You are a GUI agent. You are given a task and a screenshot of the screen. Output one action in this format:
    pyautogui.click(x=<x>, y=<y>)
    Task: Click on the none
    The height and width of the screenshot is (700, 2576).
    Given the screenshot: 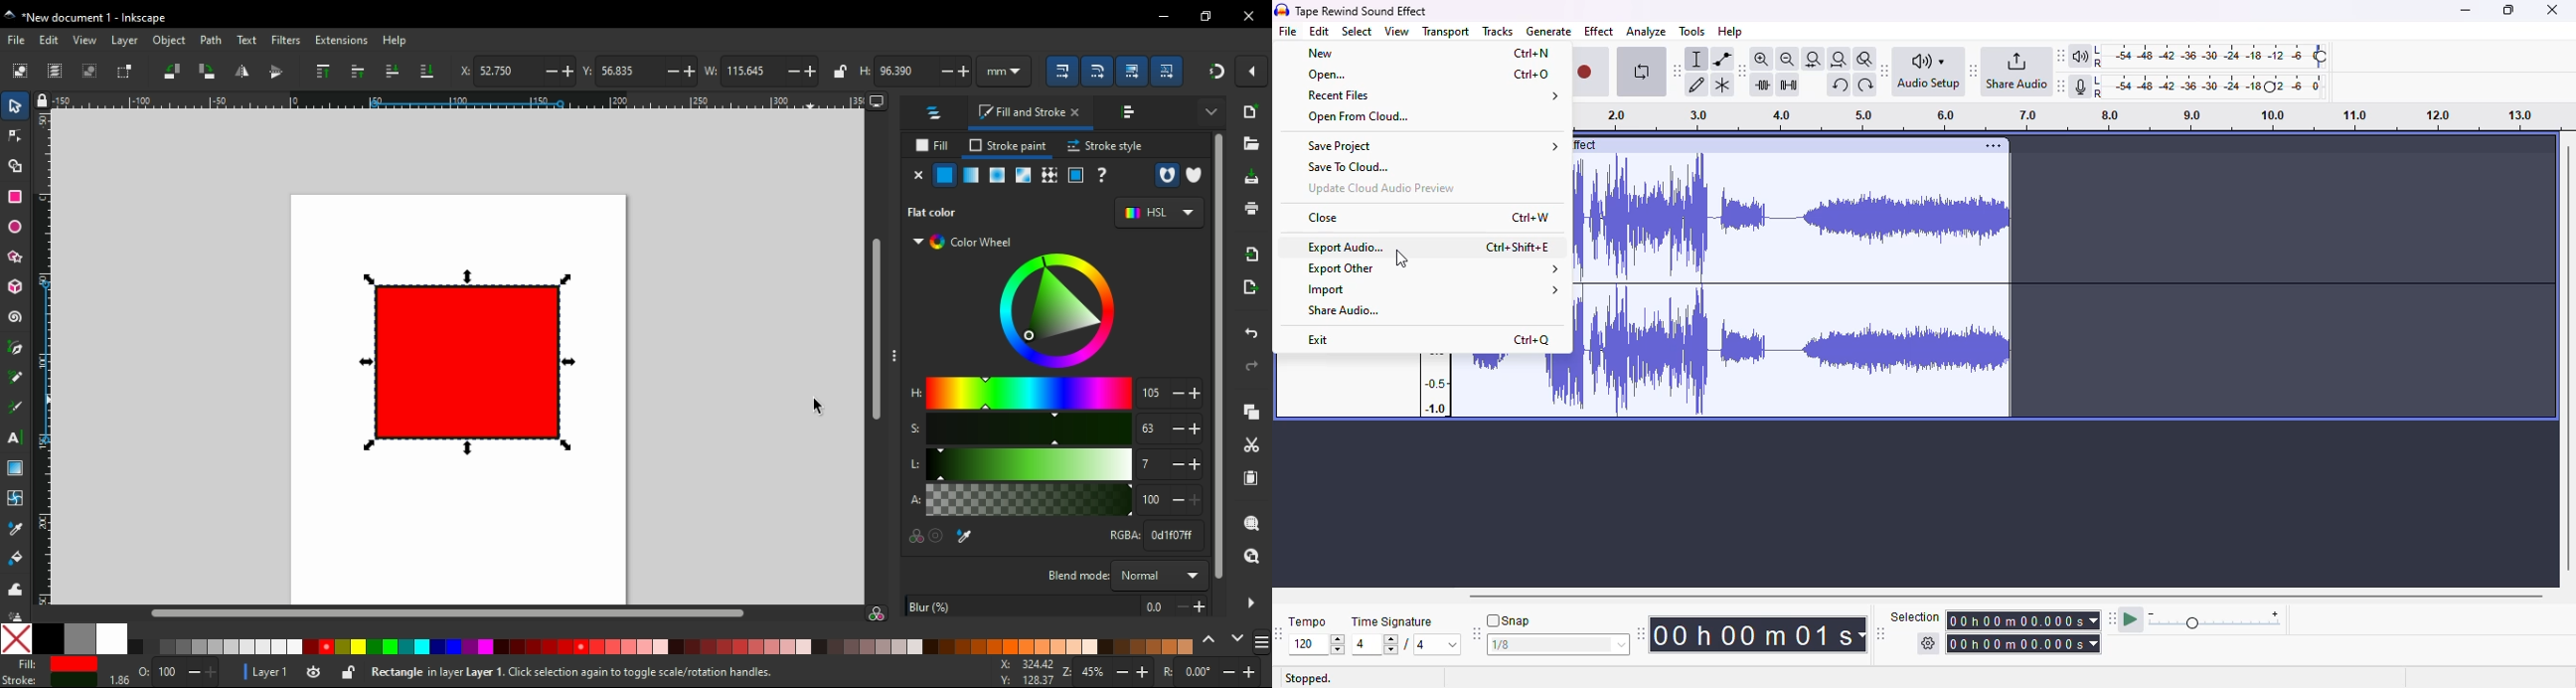 What is the action you would take?
    pyautogui.click(x=918, y=175)
    